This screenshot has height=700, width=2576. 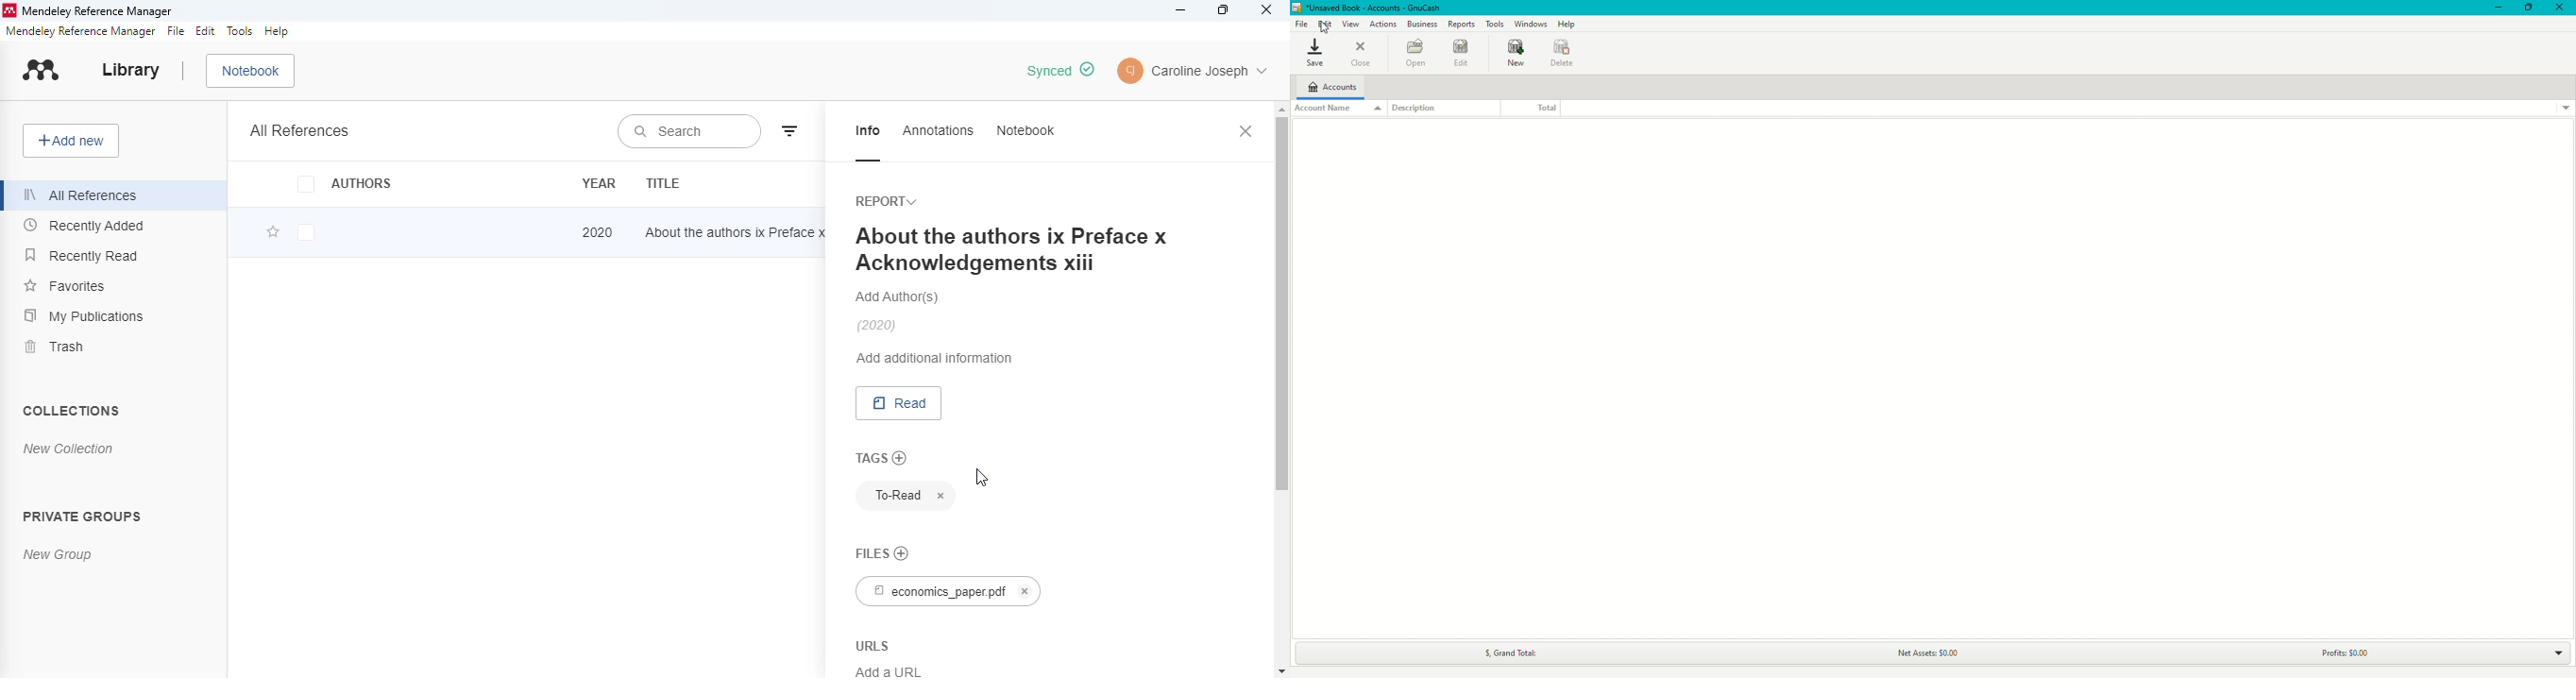 I want to click on Windows, so click(x=1533, y=23).